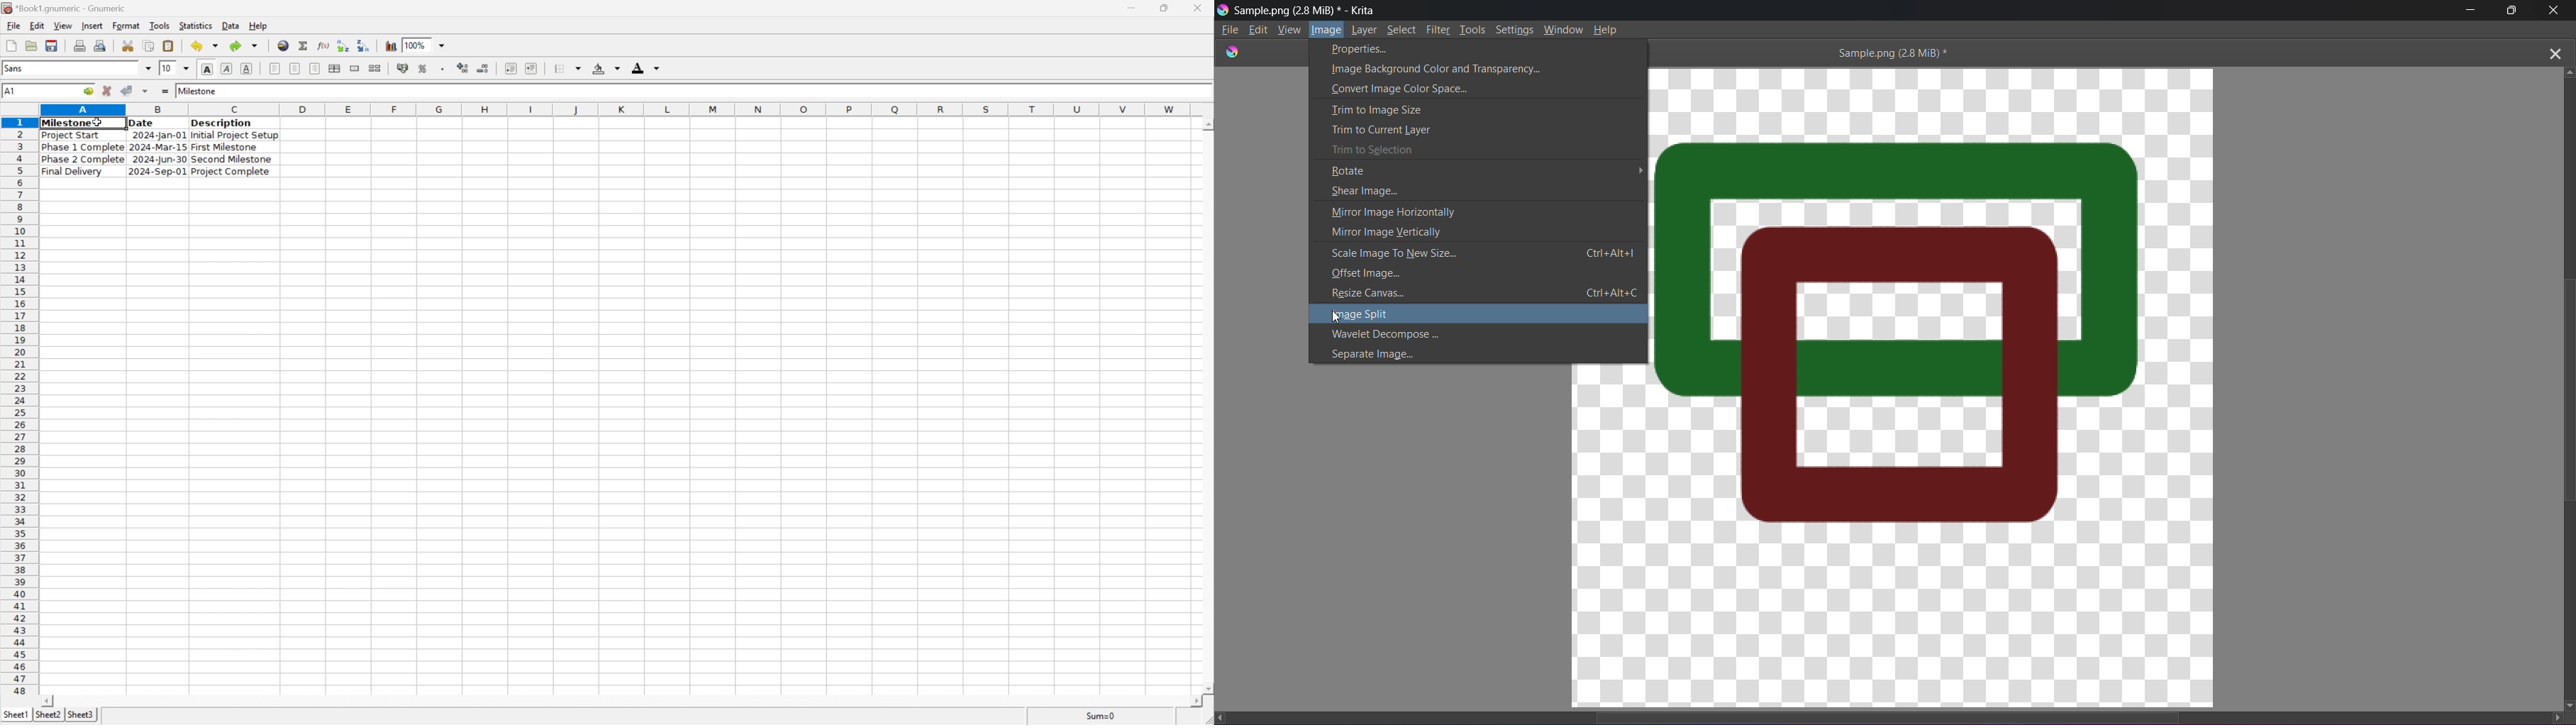 The image size is (2576, 728). Describe the element at coordinates (2468, 11) in the screenshot. I see `MInimize` at that location.